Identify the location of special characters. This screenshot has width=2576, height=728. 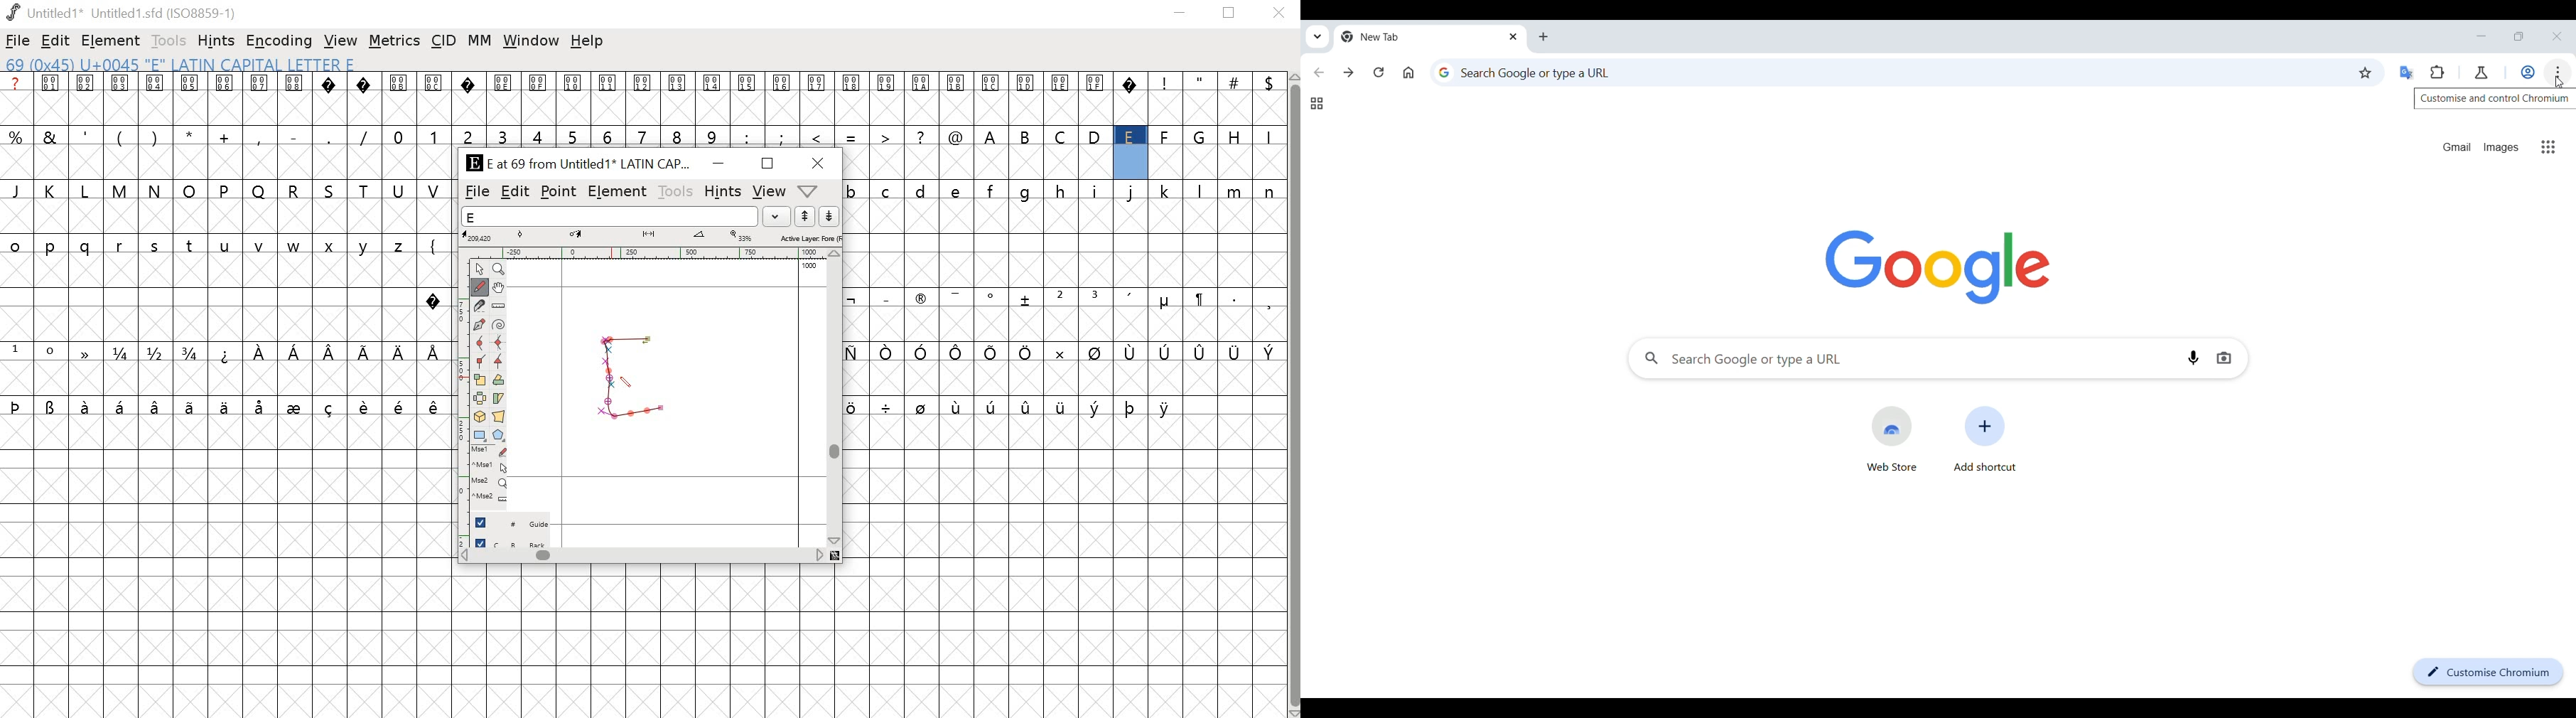
(1065, 353).